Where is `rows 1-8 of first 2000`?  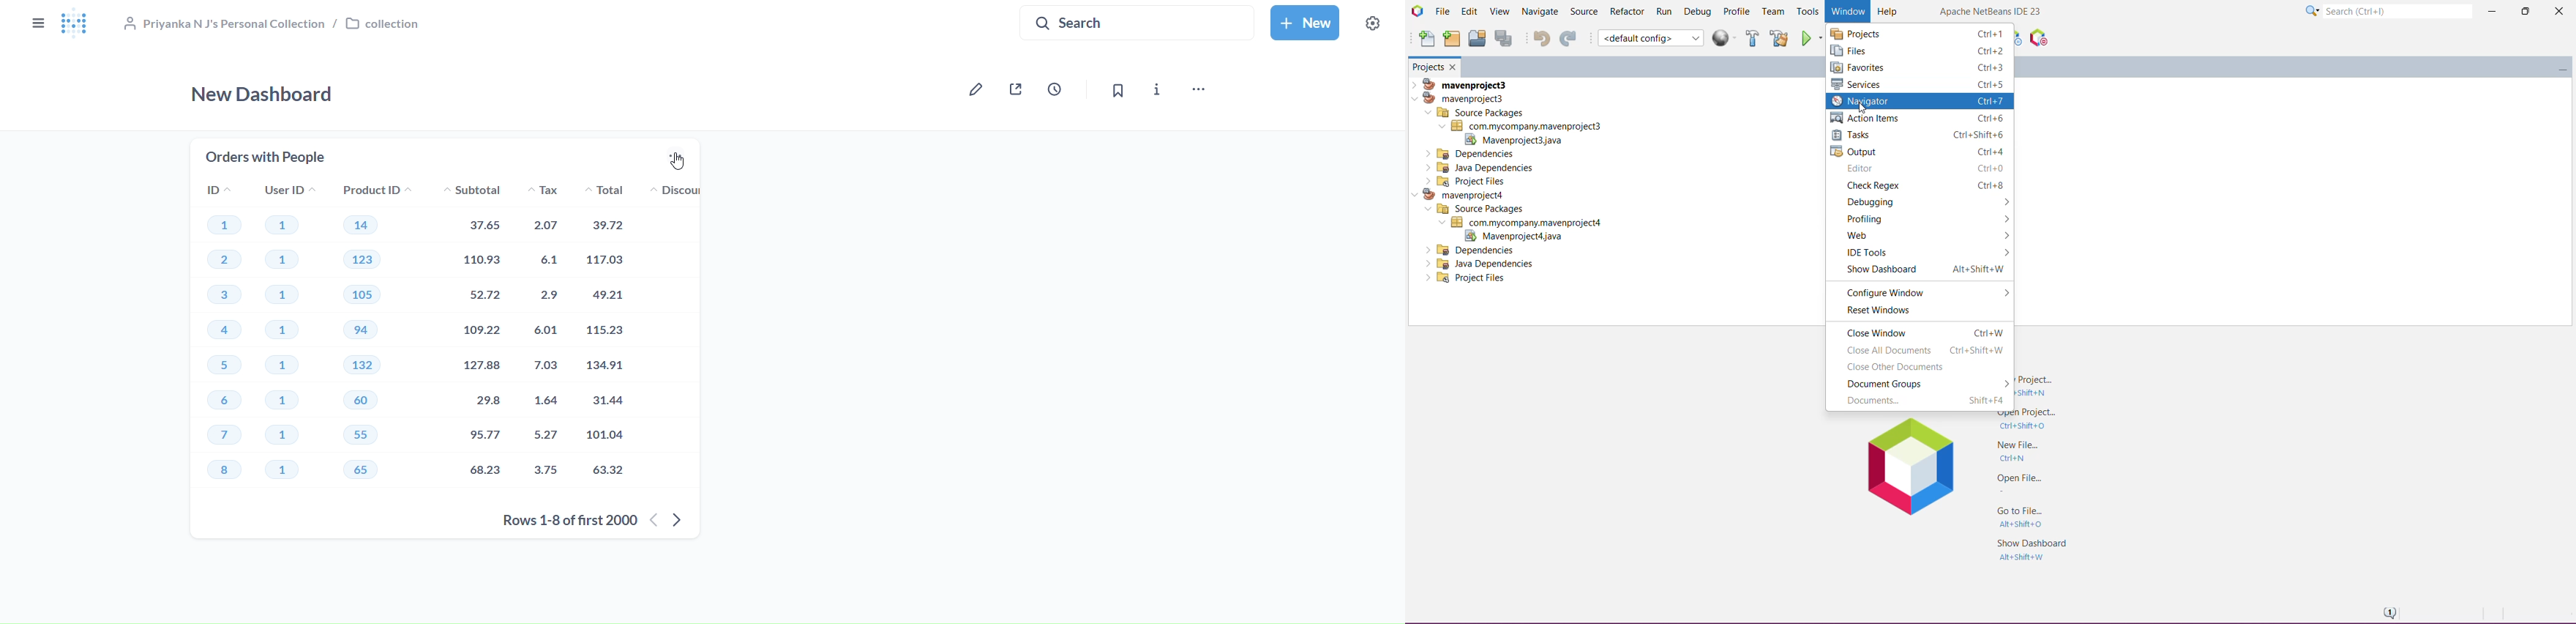
rows 1-8 of first 2000 is located at coordinates (569, 519).